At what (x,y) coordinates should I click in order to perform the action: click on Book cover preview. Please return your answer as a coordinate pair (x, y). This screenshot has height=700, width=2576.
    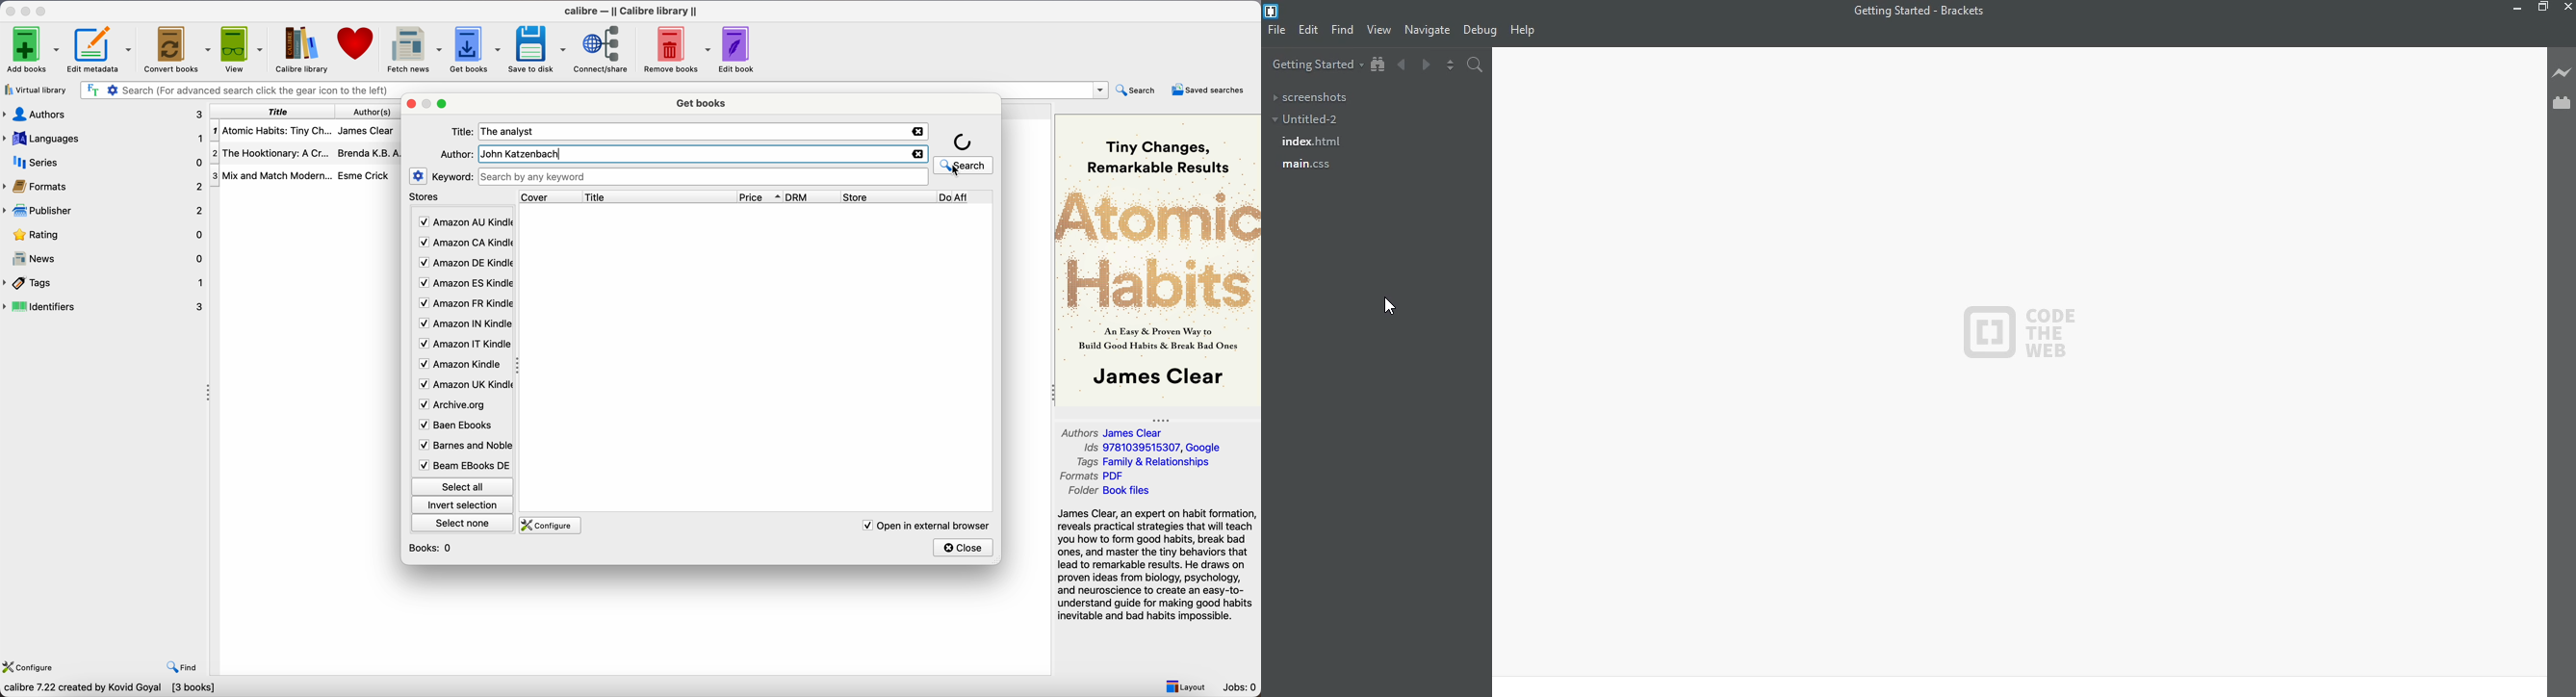
    Looking at the image, I should click on (1158, 259).